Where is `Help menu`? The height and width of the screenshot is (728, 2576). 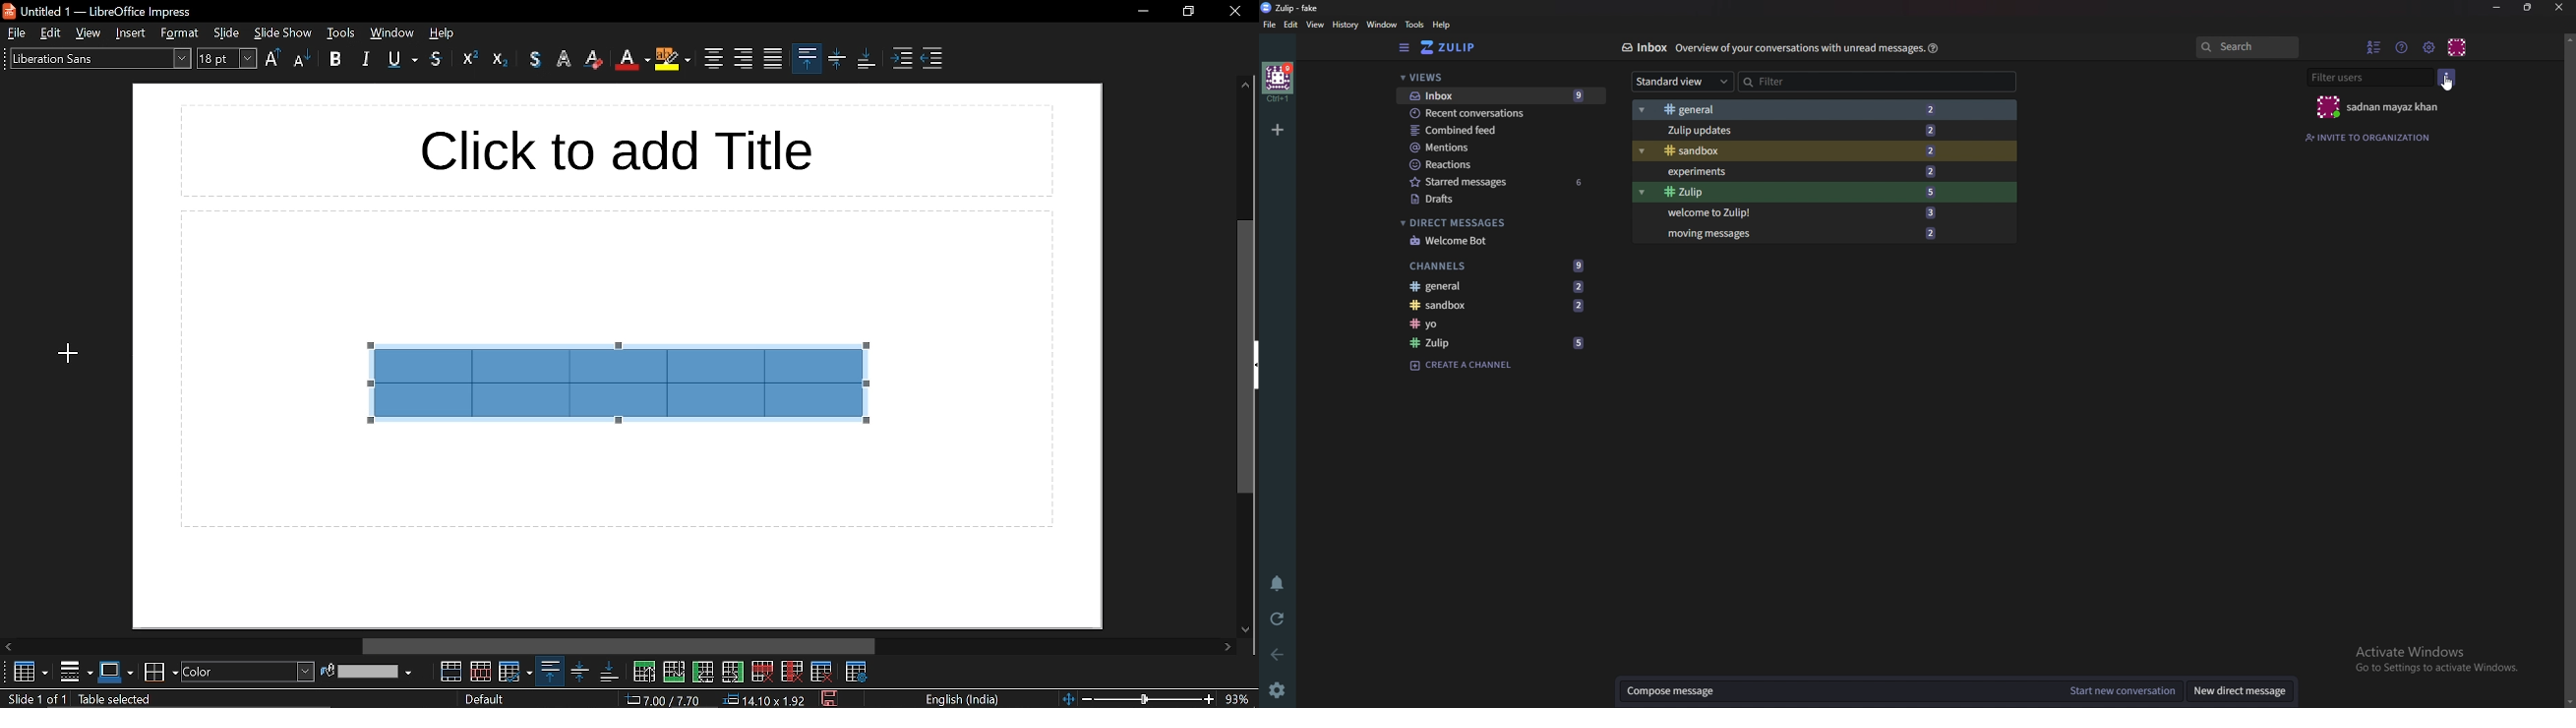 Help menu is located at coordinates (2401, 48).